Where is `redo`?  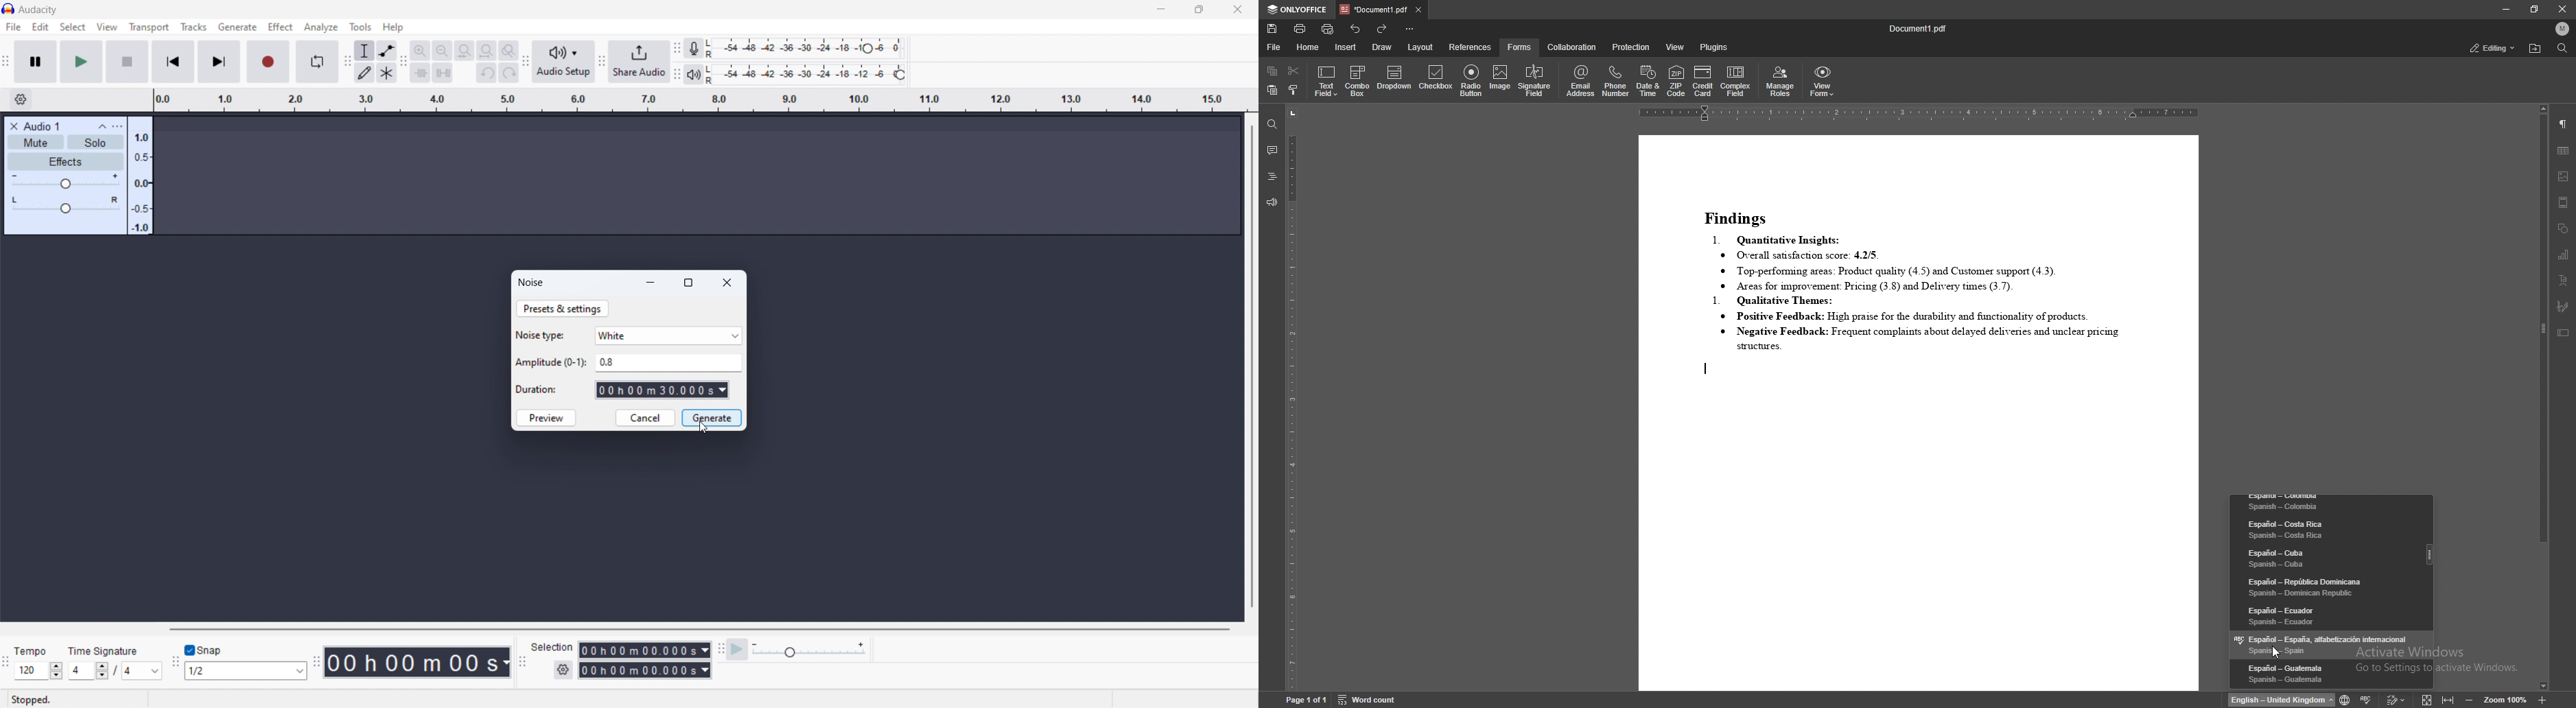
redo is located at coordinates (1384, 28).